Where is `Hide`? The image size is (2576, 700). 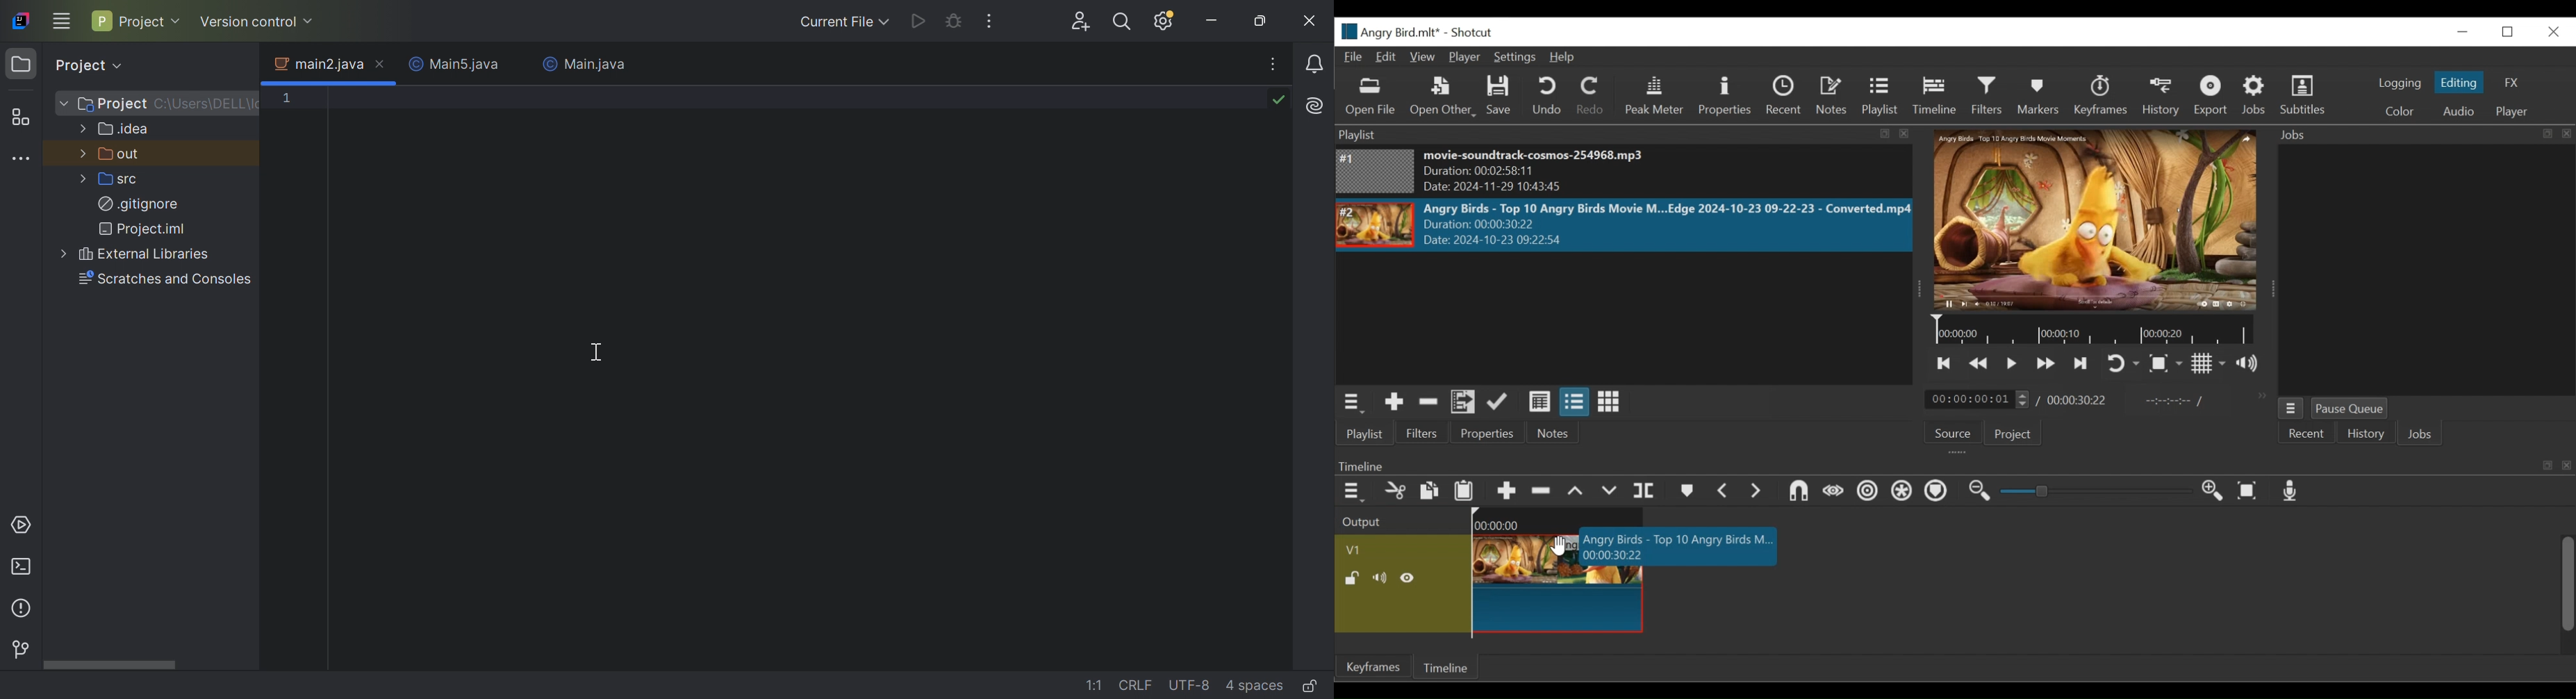 Hide is located at coordinates (1409, 579).